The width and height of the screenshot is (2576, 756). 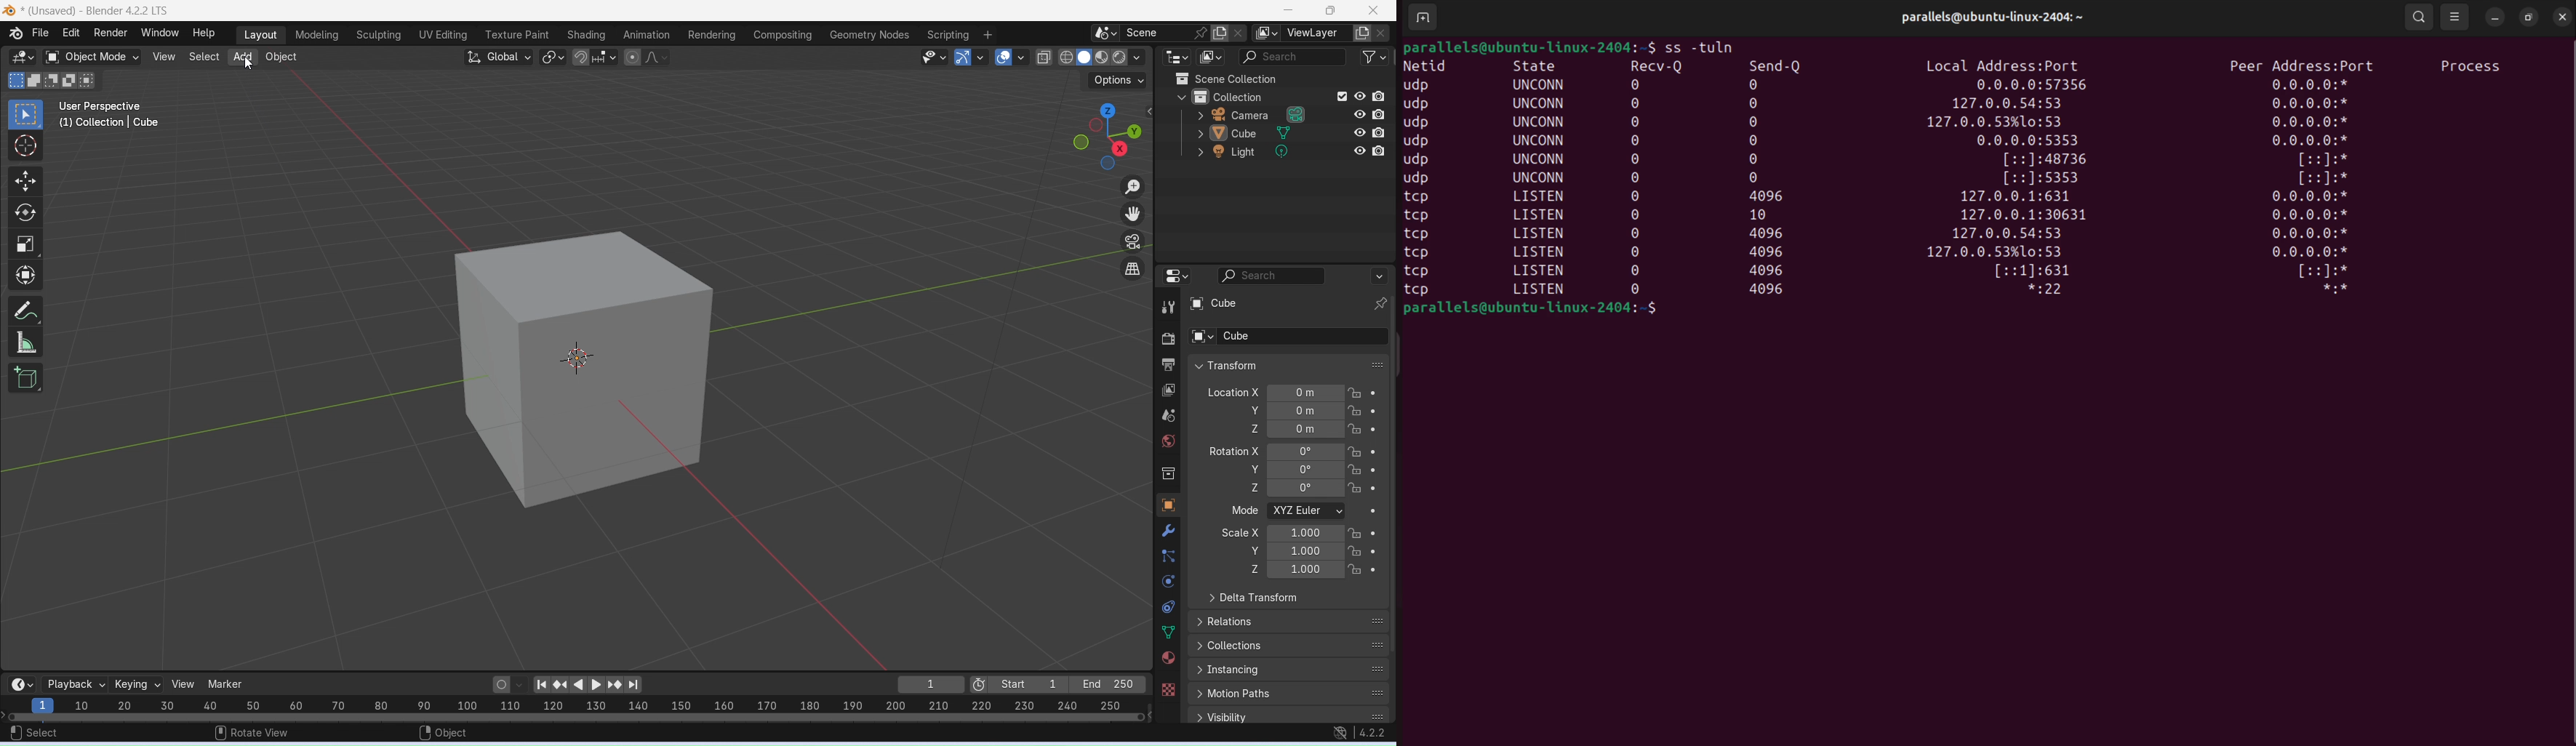 I want to click on 0.0.0.0.0, so click(x=2037, y=85).